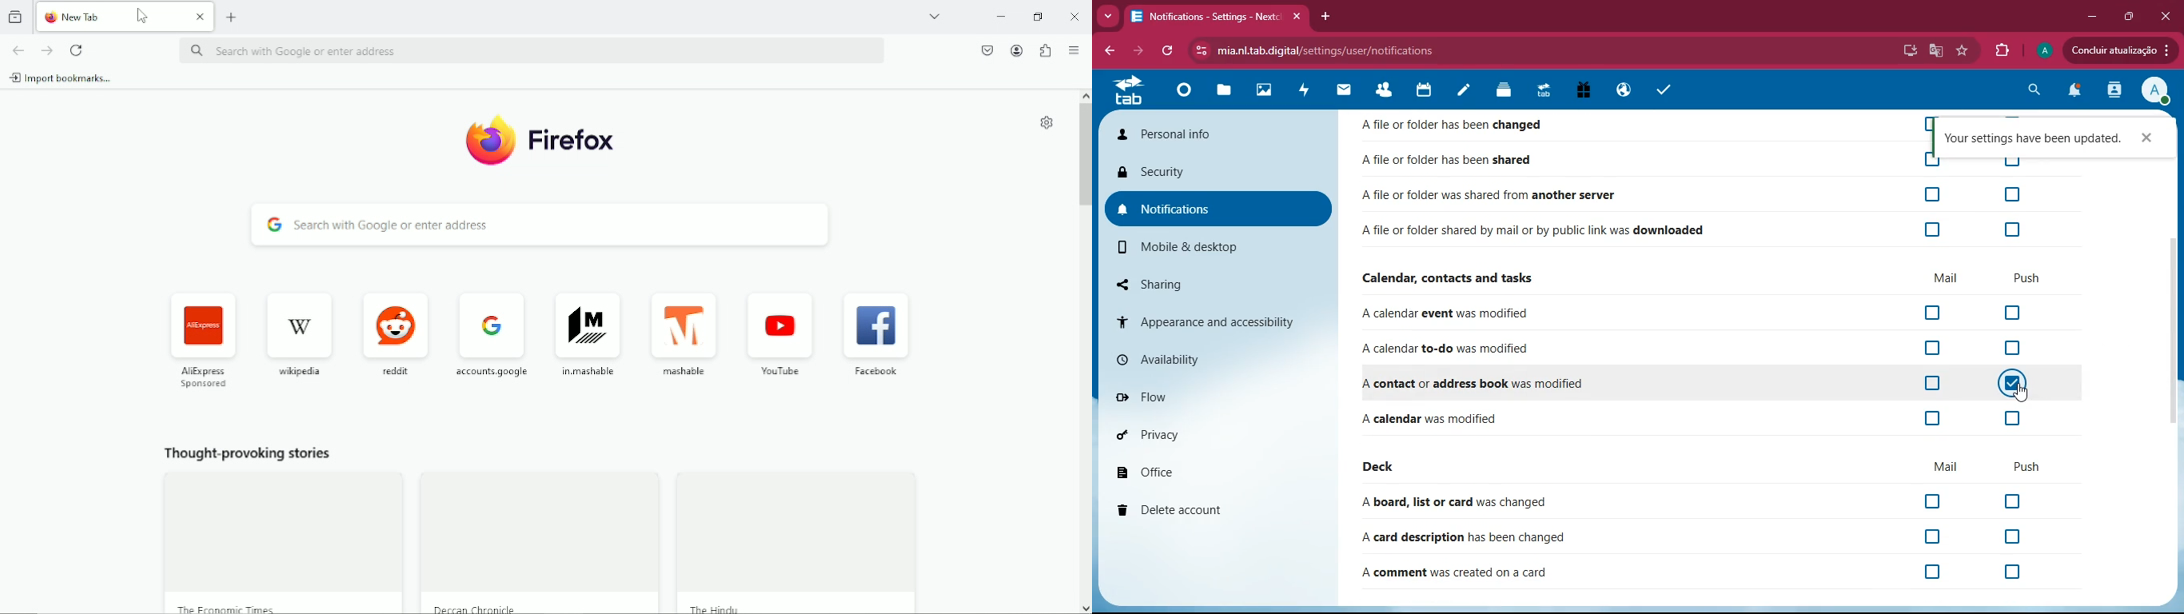  What do you see at coordinates (1206, 510) in the screenshot?
I see `delete account` at bounding box center [1206, 510].